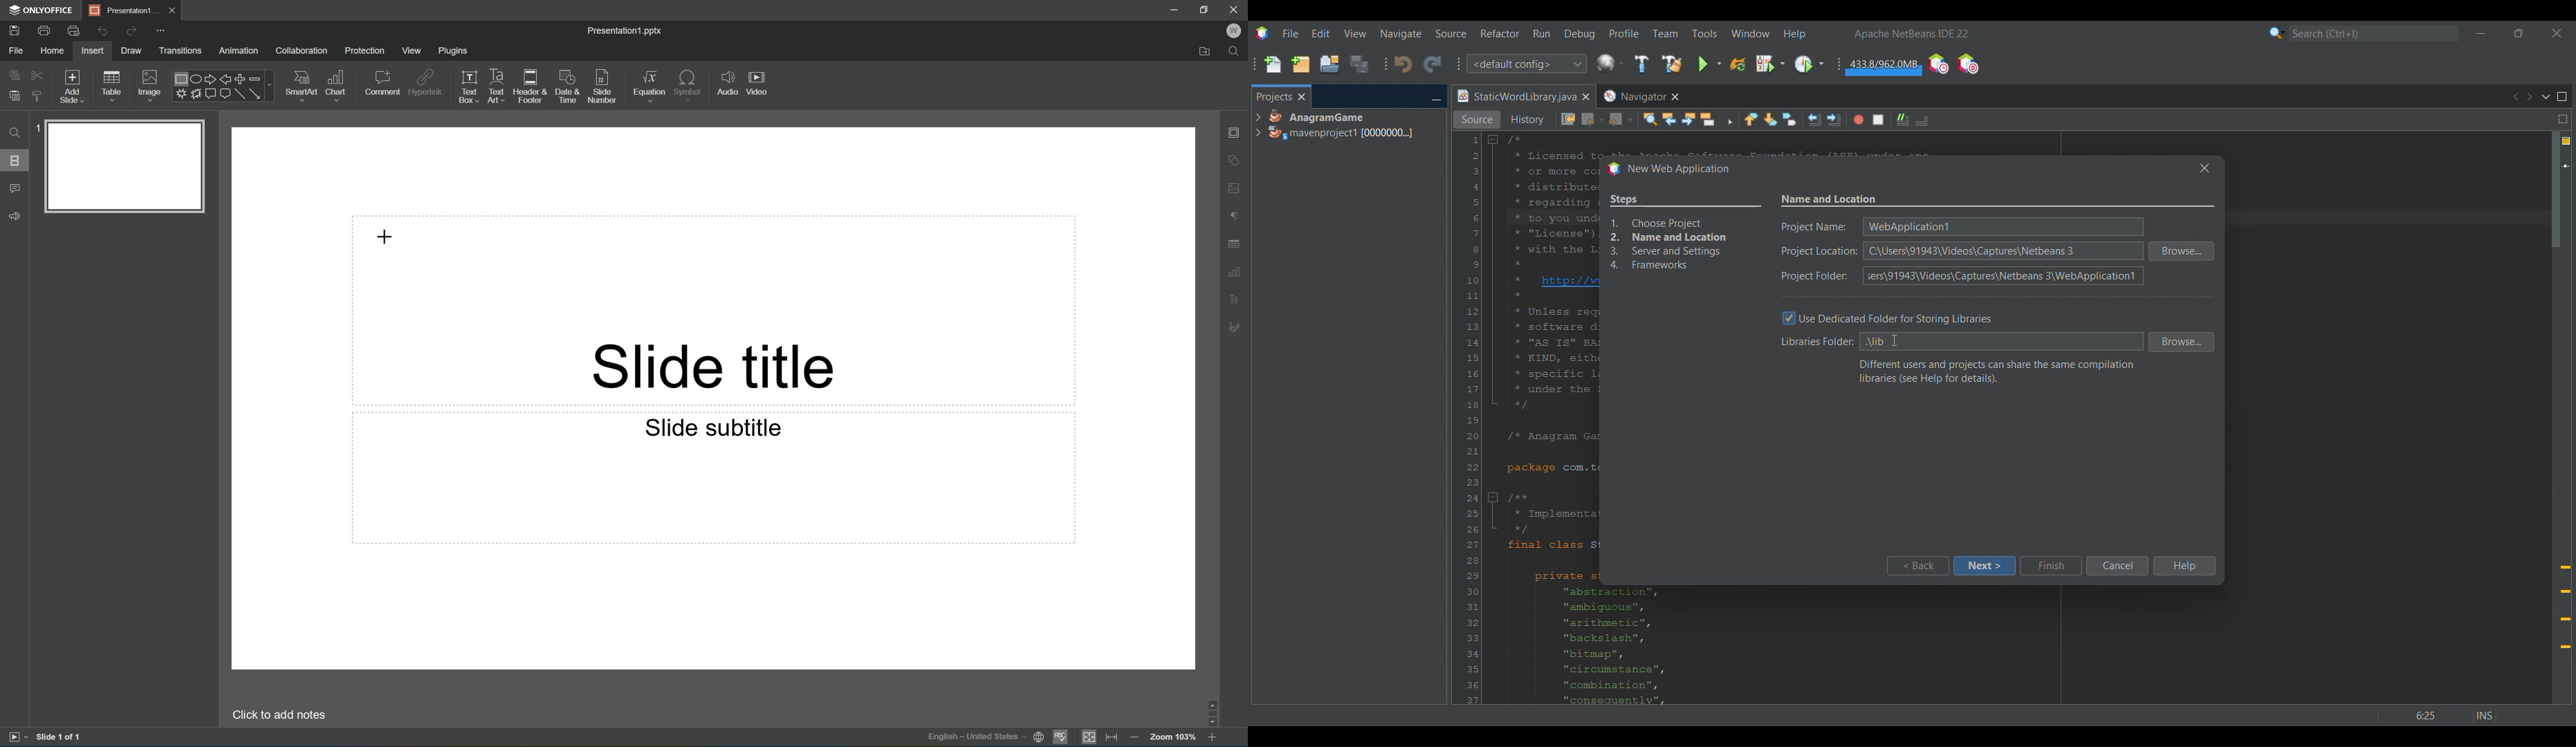 This screenshot has height=756, width=2576. I want to click on Zoom 103%, so click(1173, 736).